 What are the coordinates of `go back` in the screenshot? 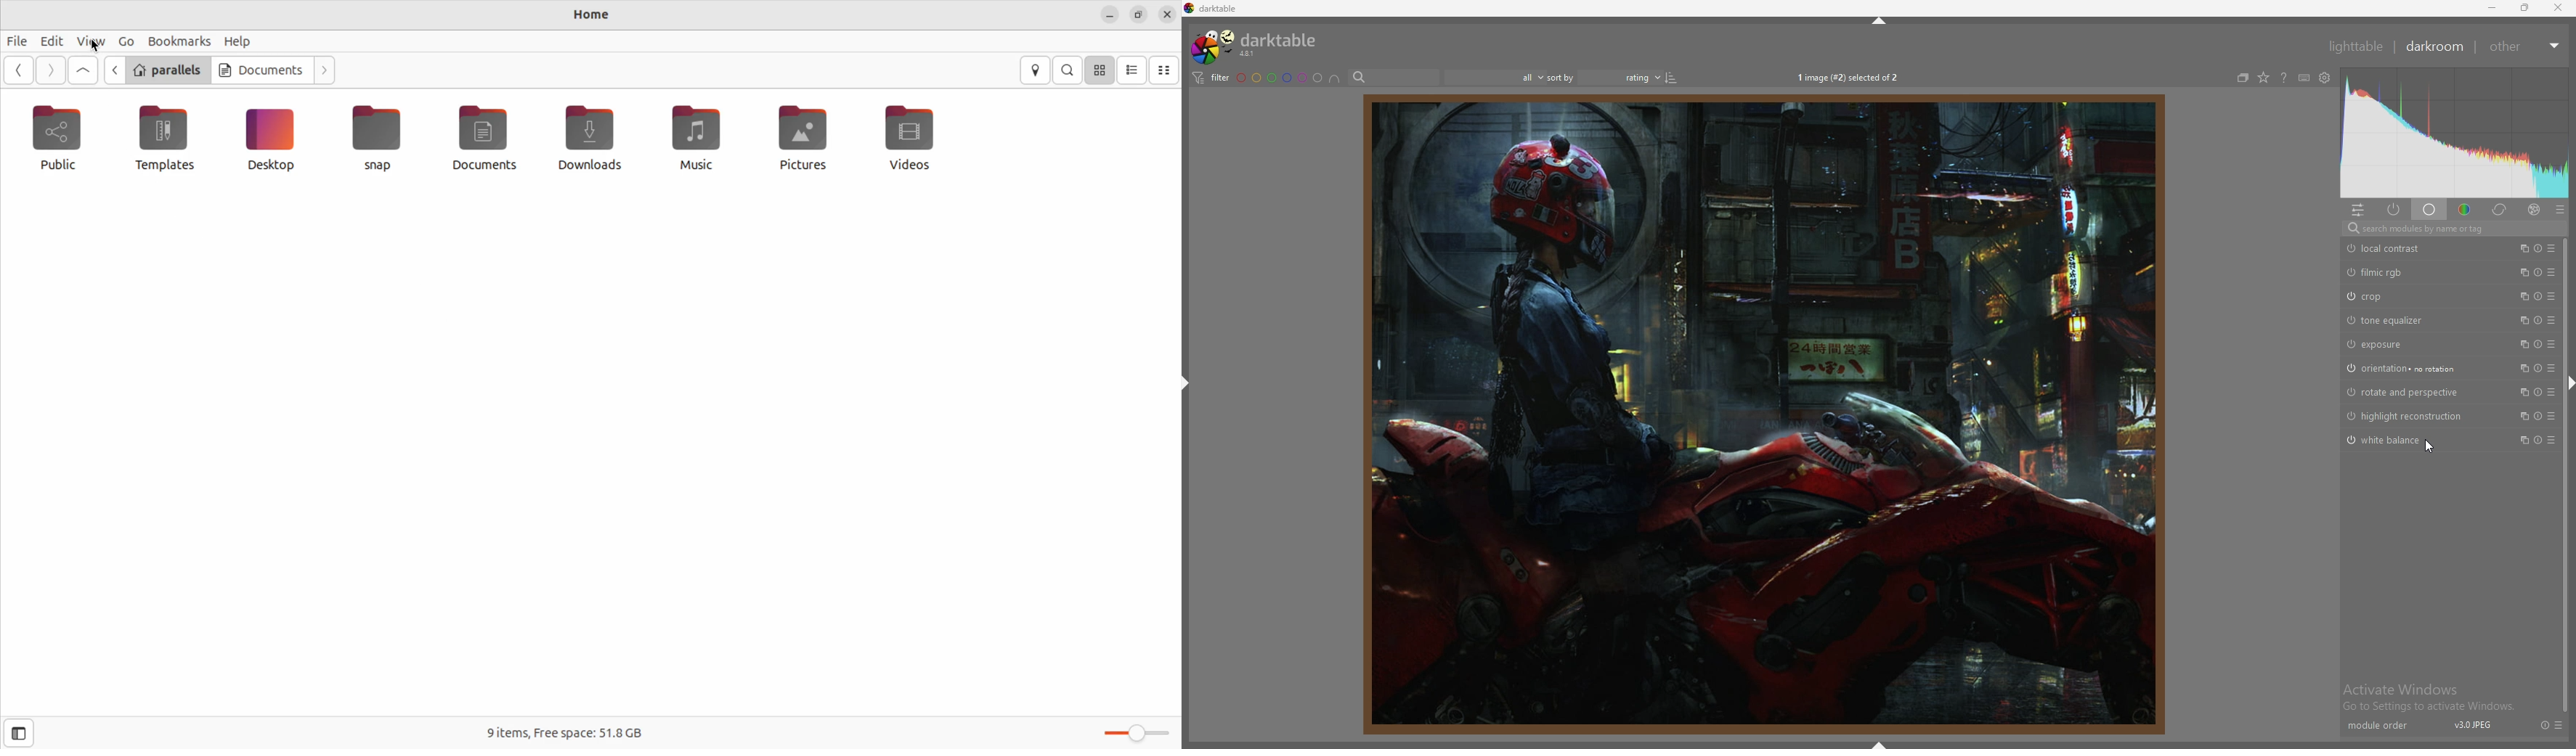 It's located at (114, 71).